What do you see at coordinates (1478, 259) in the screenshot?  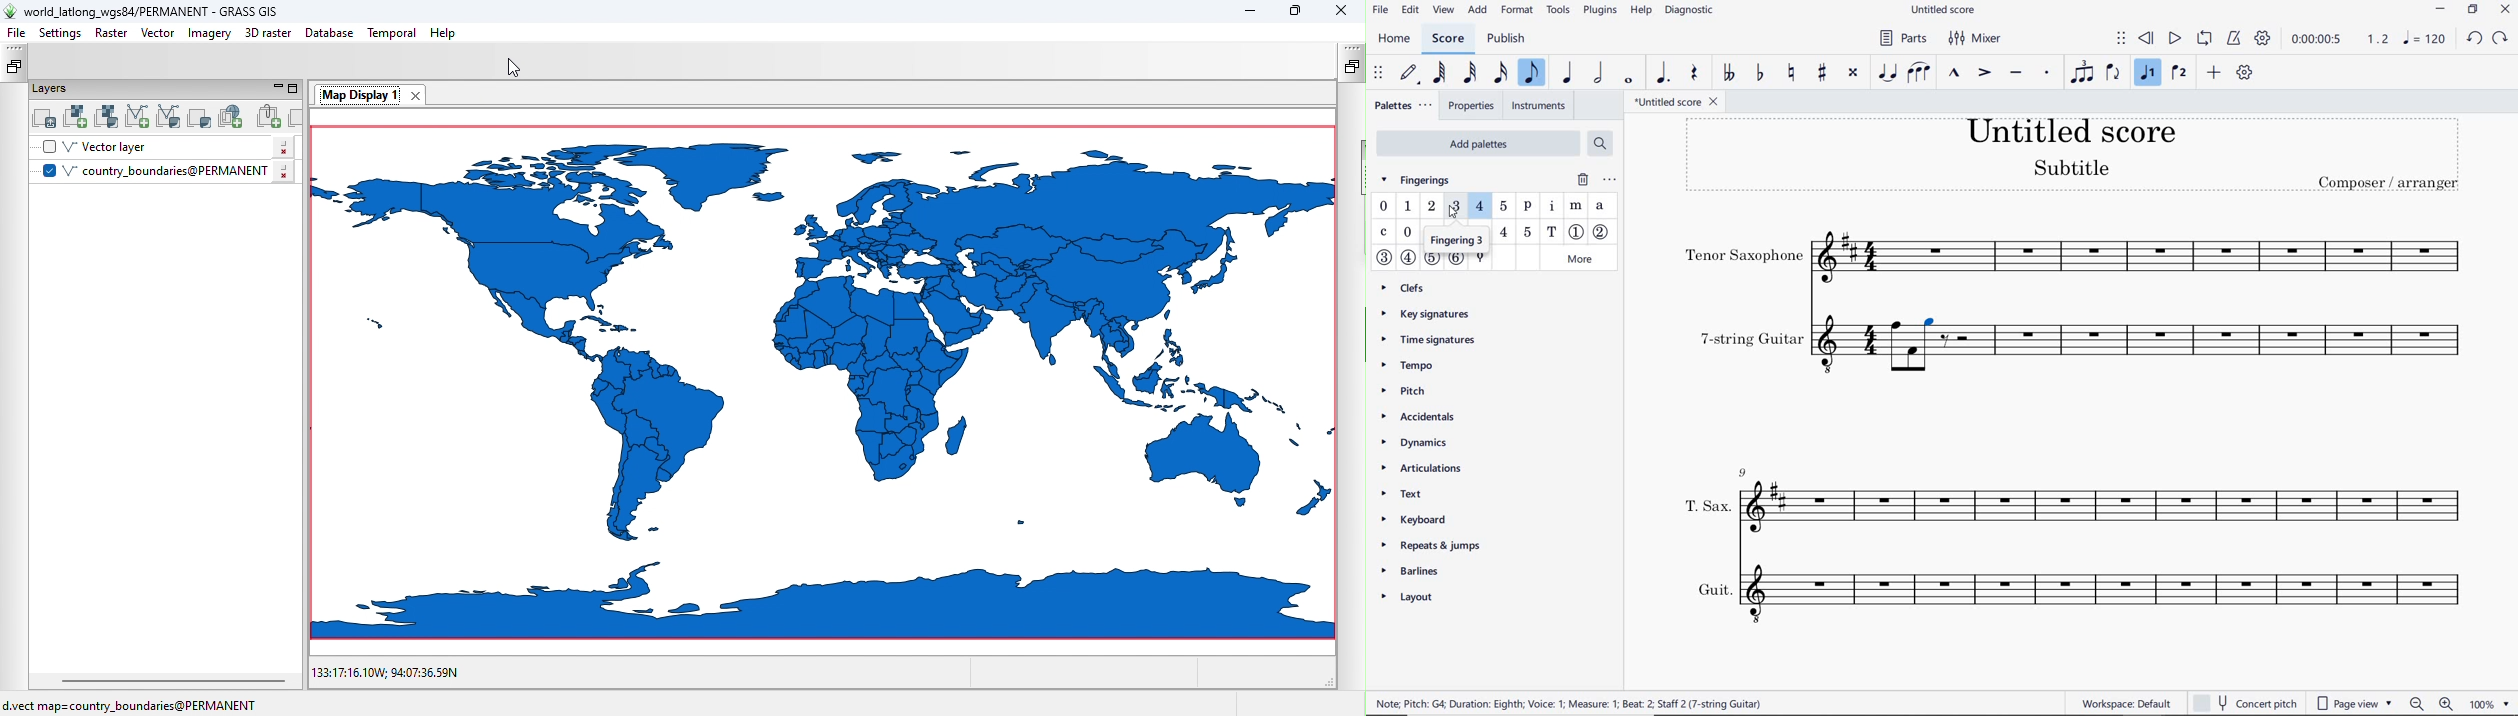 I see `thumb position` at bounding box center [1478, 259].